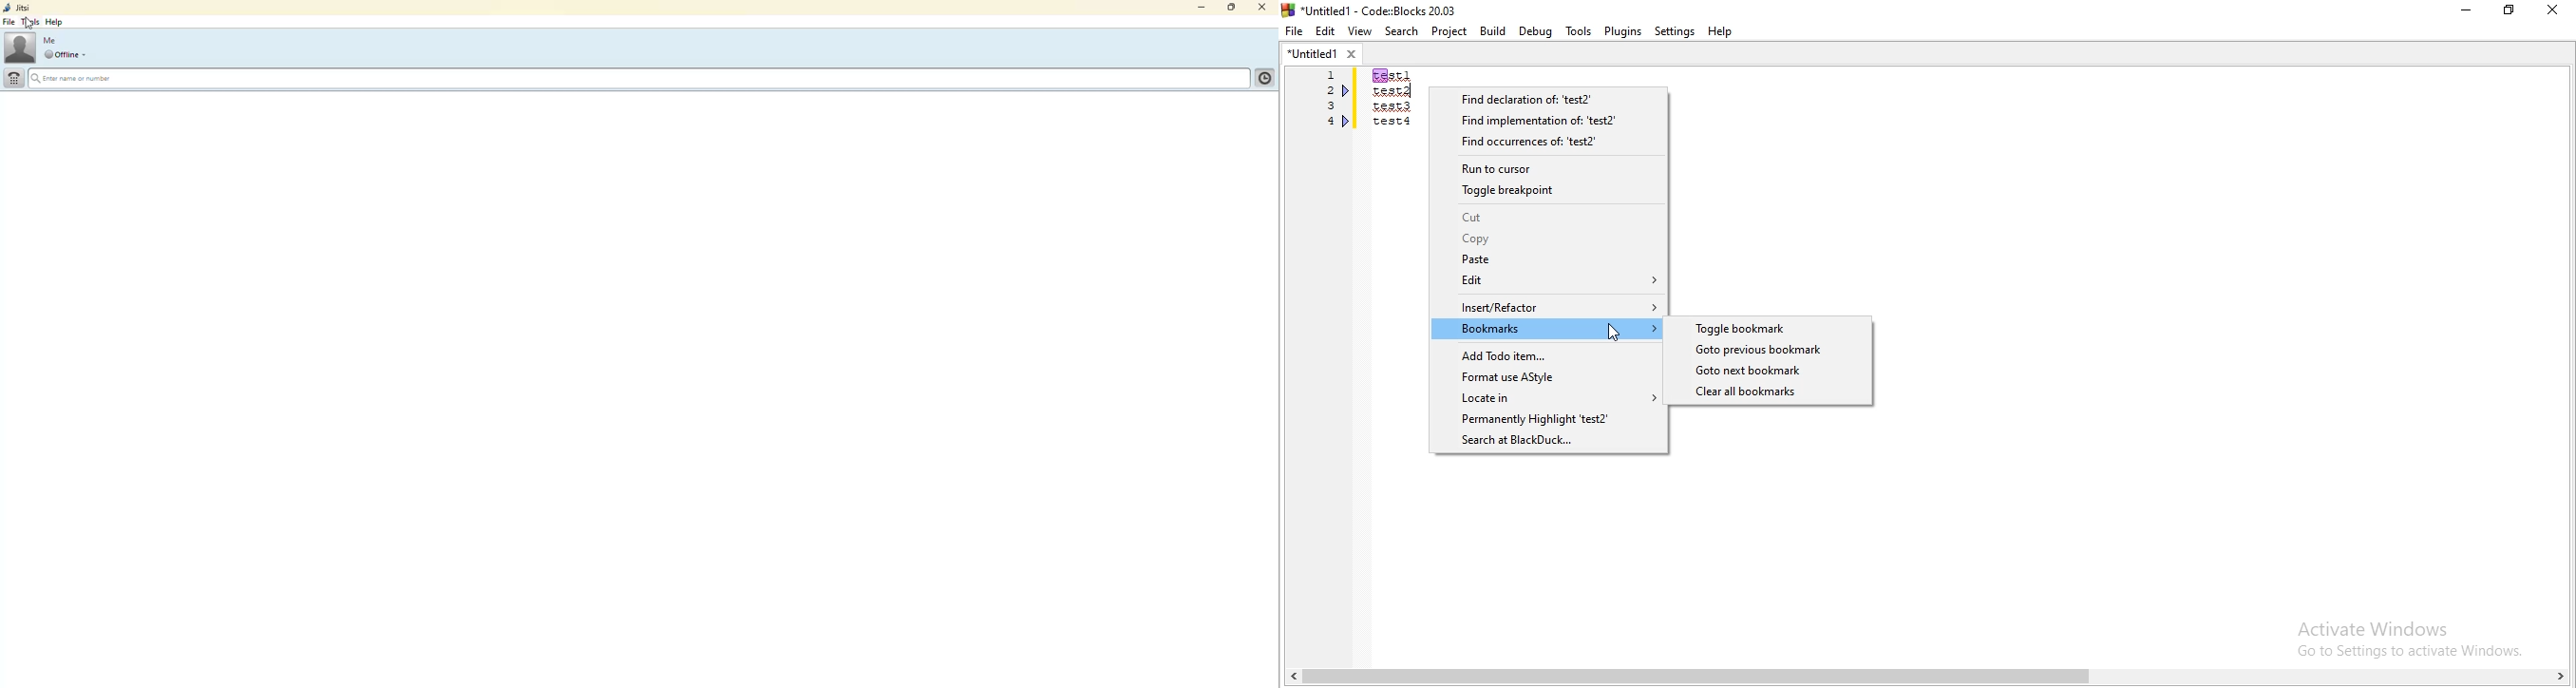  I want to click on untitled1, so click(1322, 52).